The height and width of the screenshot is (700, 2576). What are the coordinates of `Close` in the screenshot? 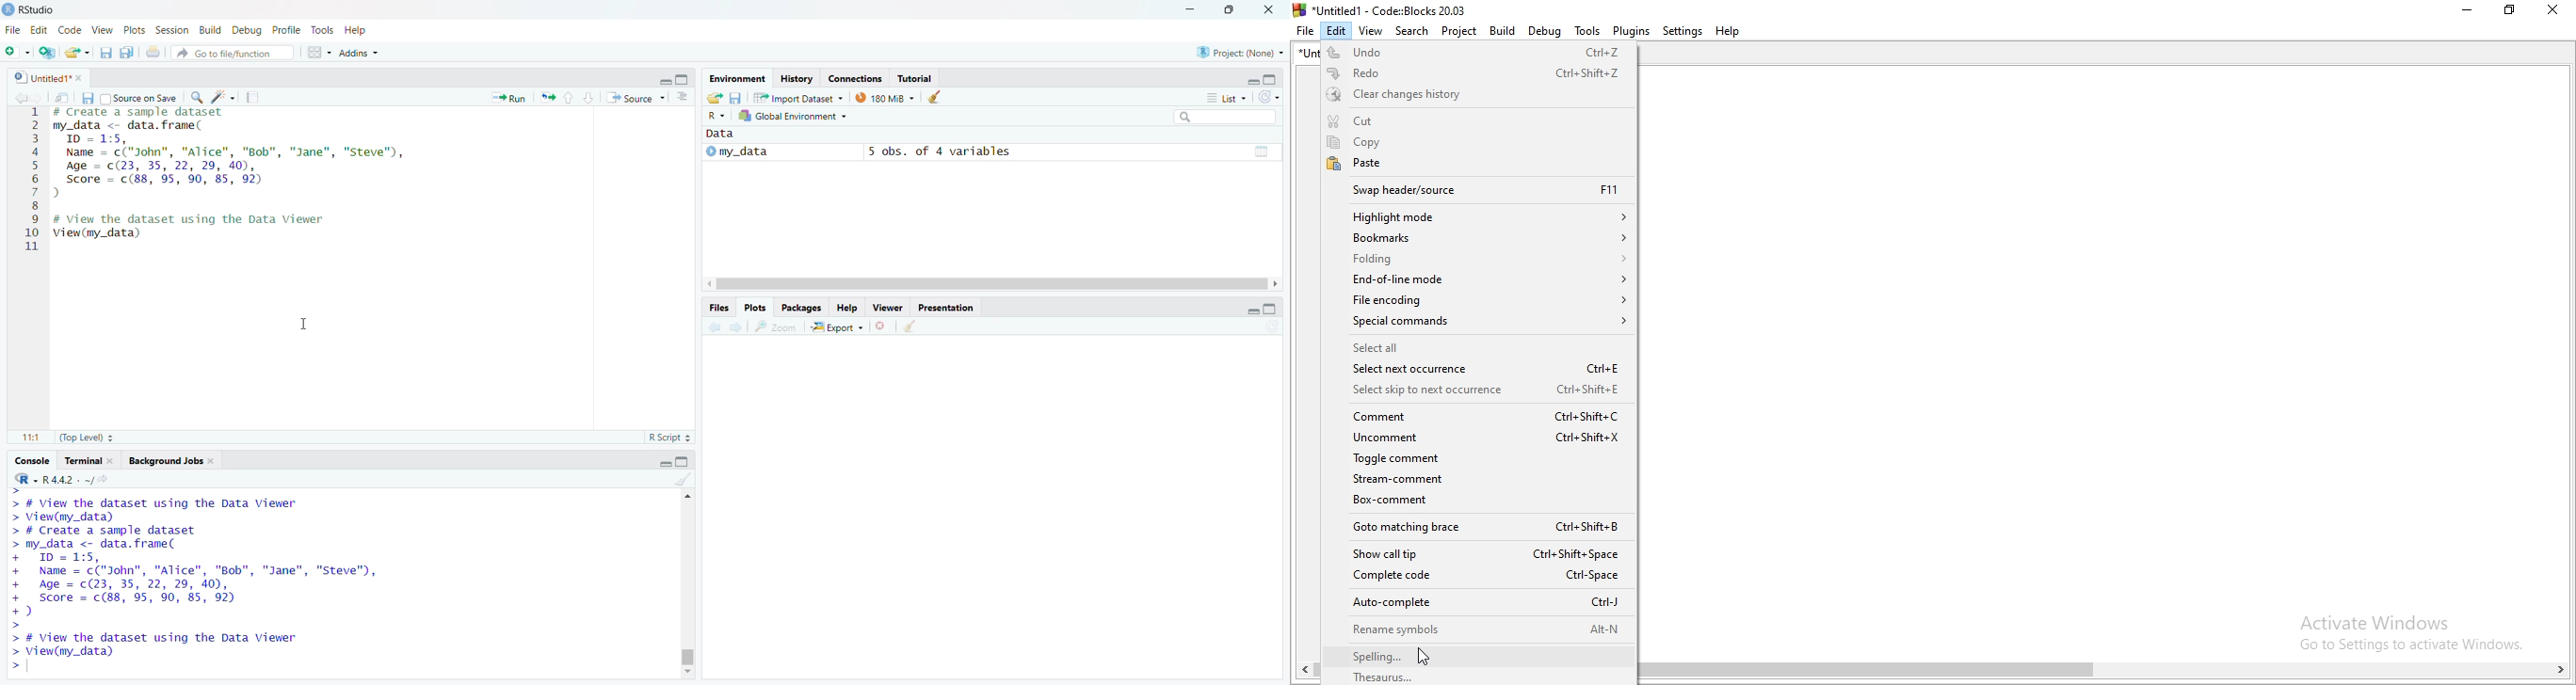 It's located at (1267, 10).